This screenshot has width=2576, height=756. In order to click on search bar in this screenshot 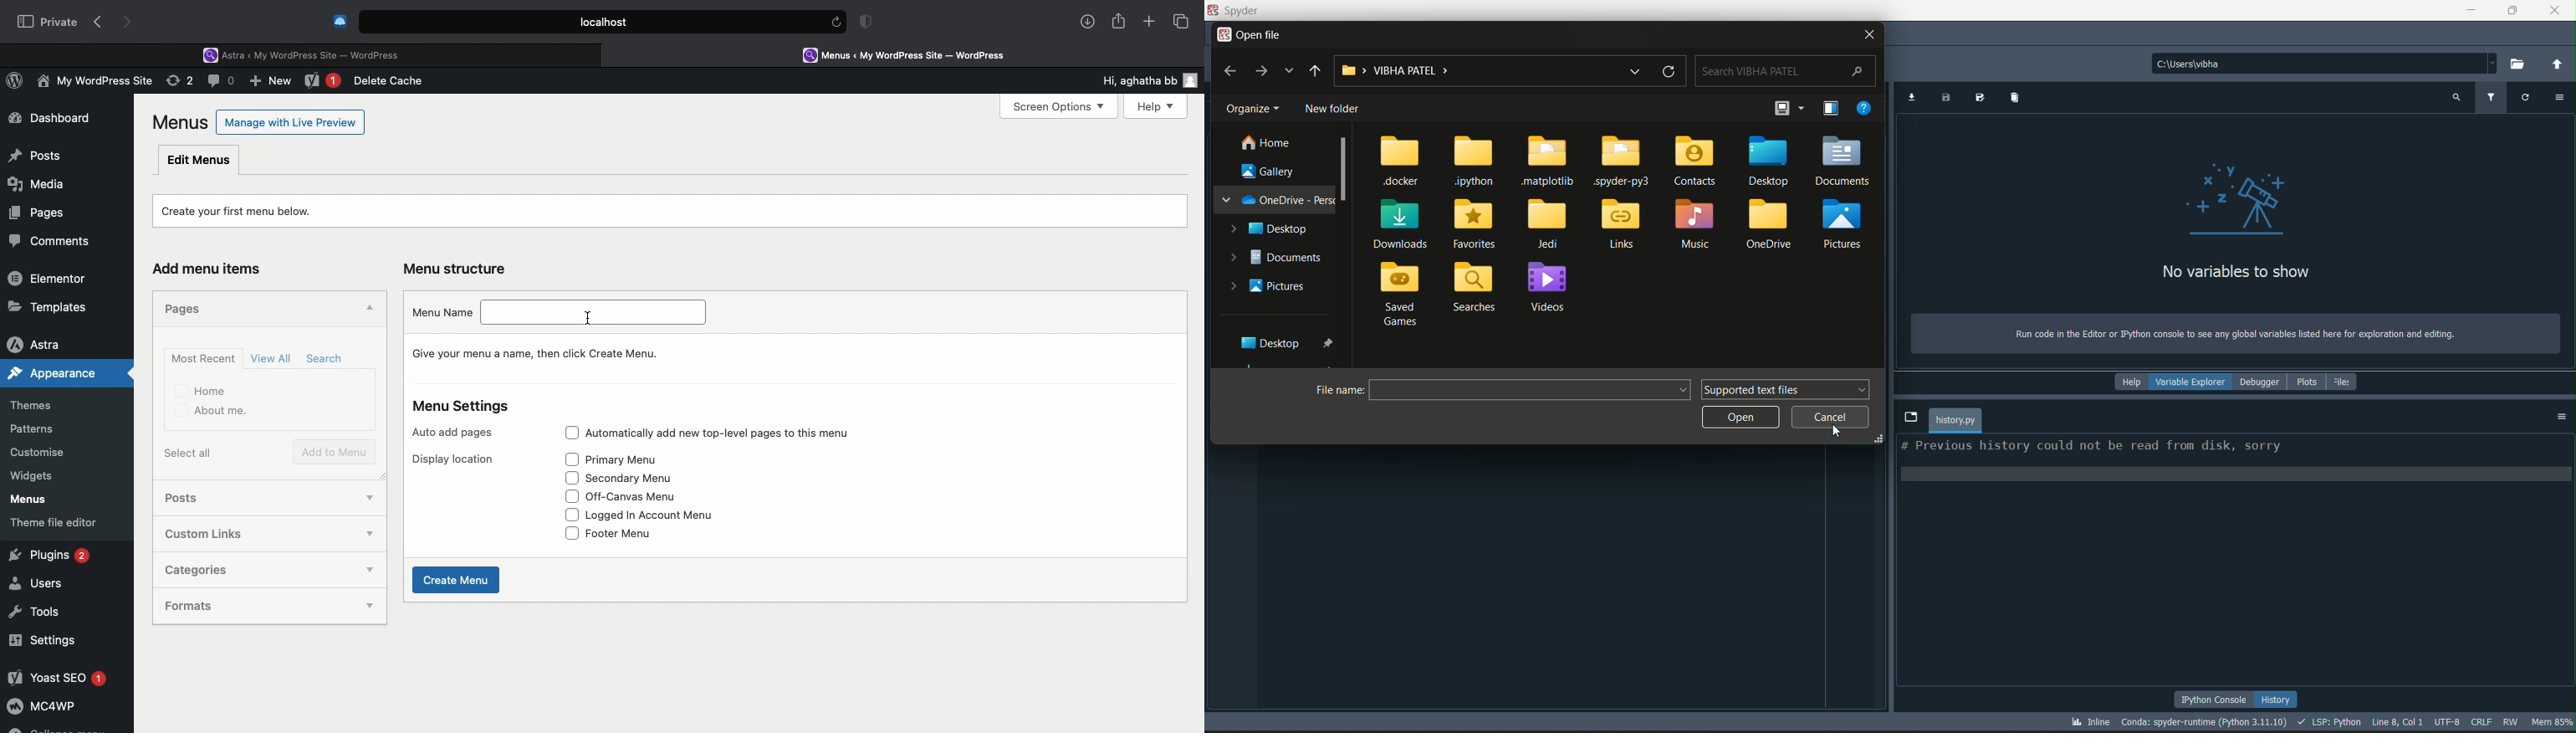, I will do `click(1786, 71)`.